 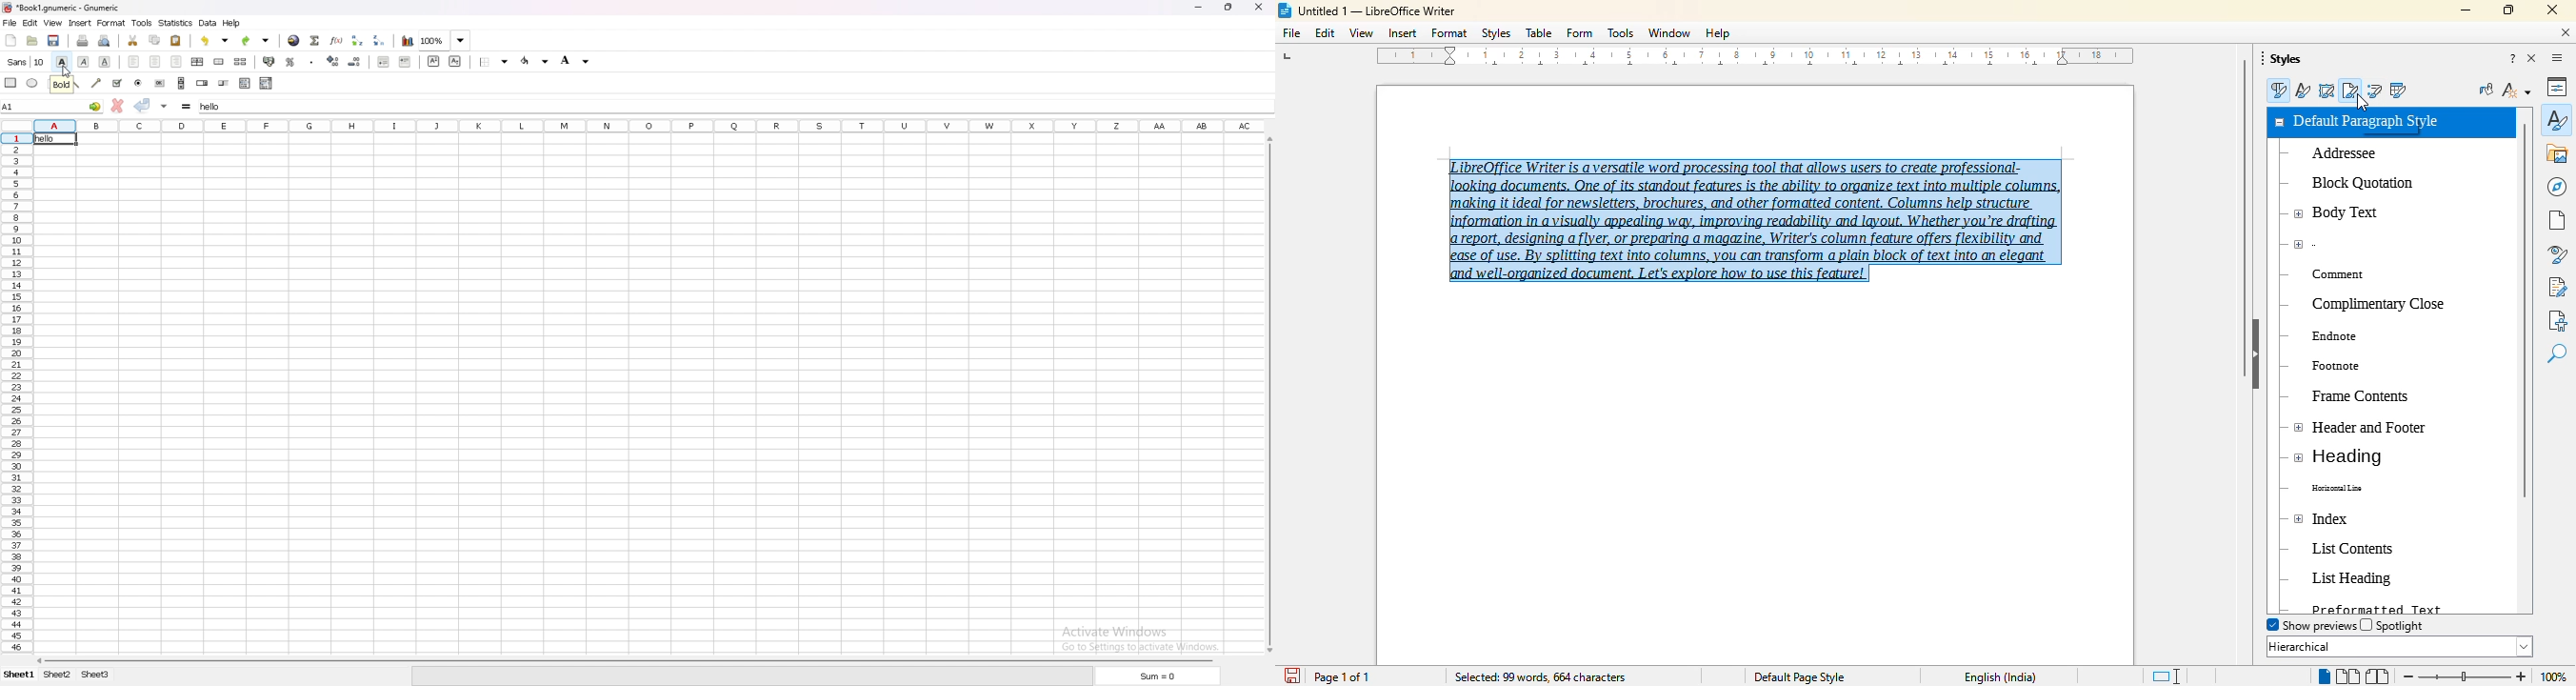 I want to click on spin button, so click(x=202, y=82).